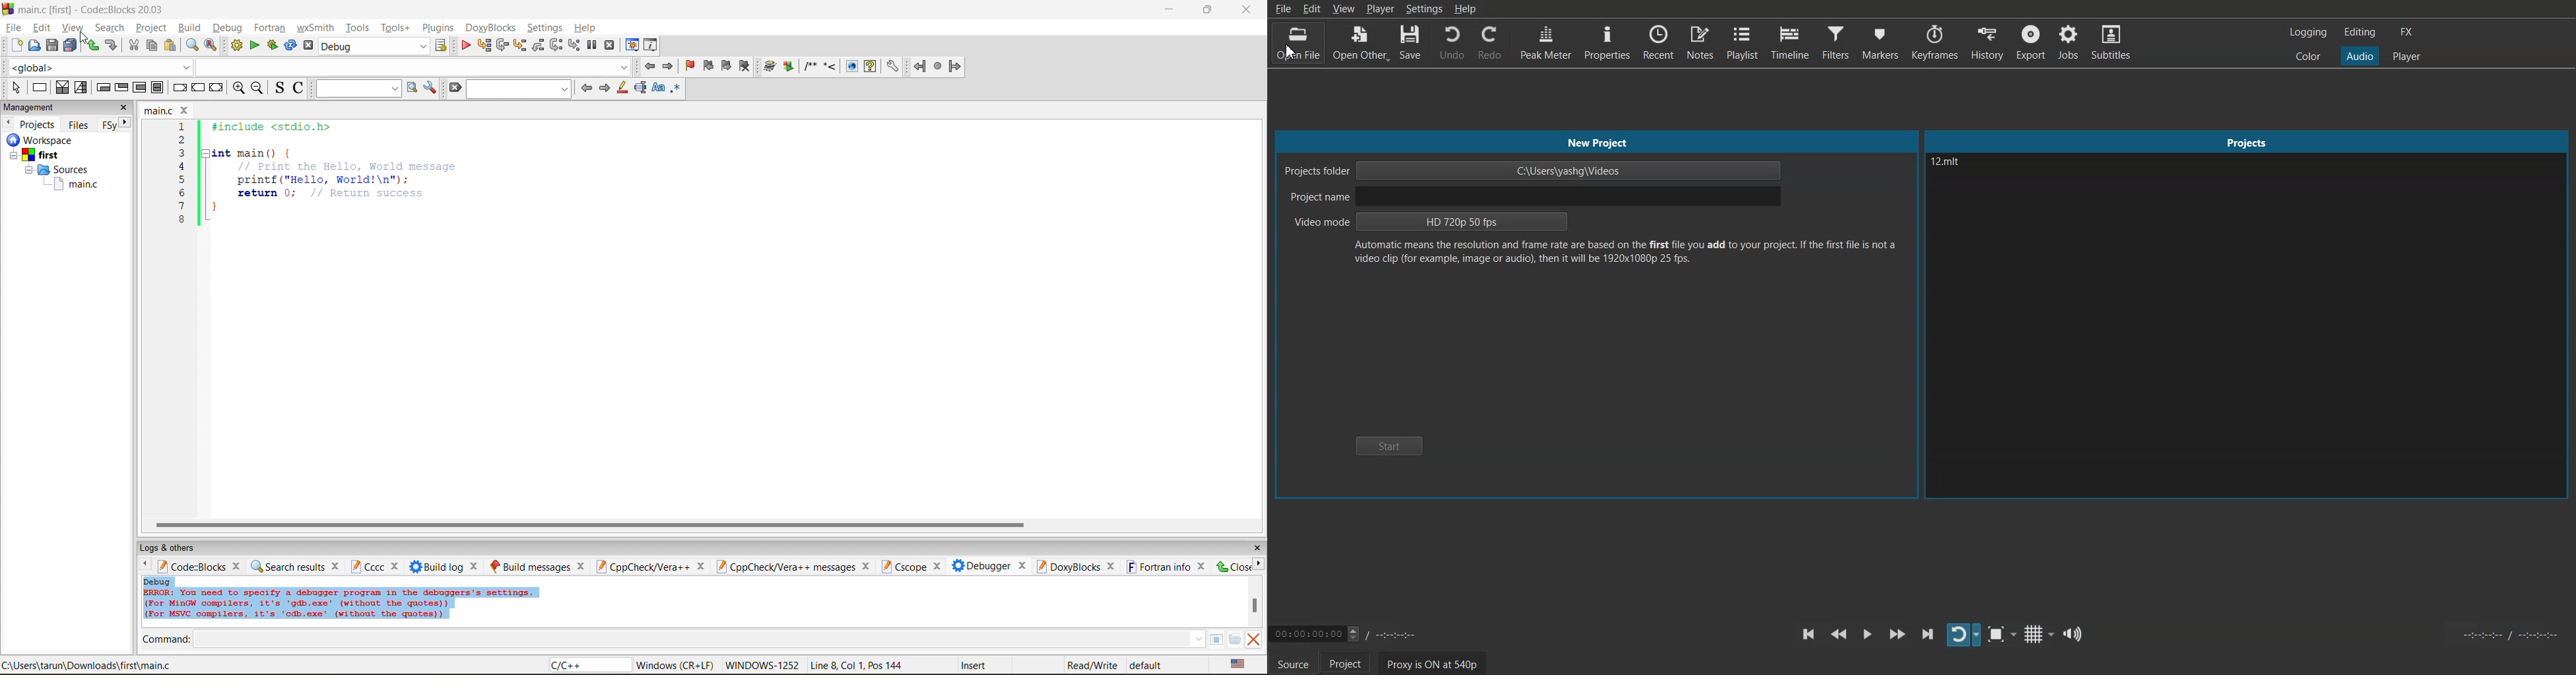  I want to click on fortran, so click(269, 26).